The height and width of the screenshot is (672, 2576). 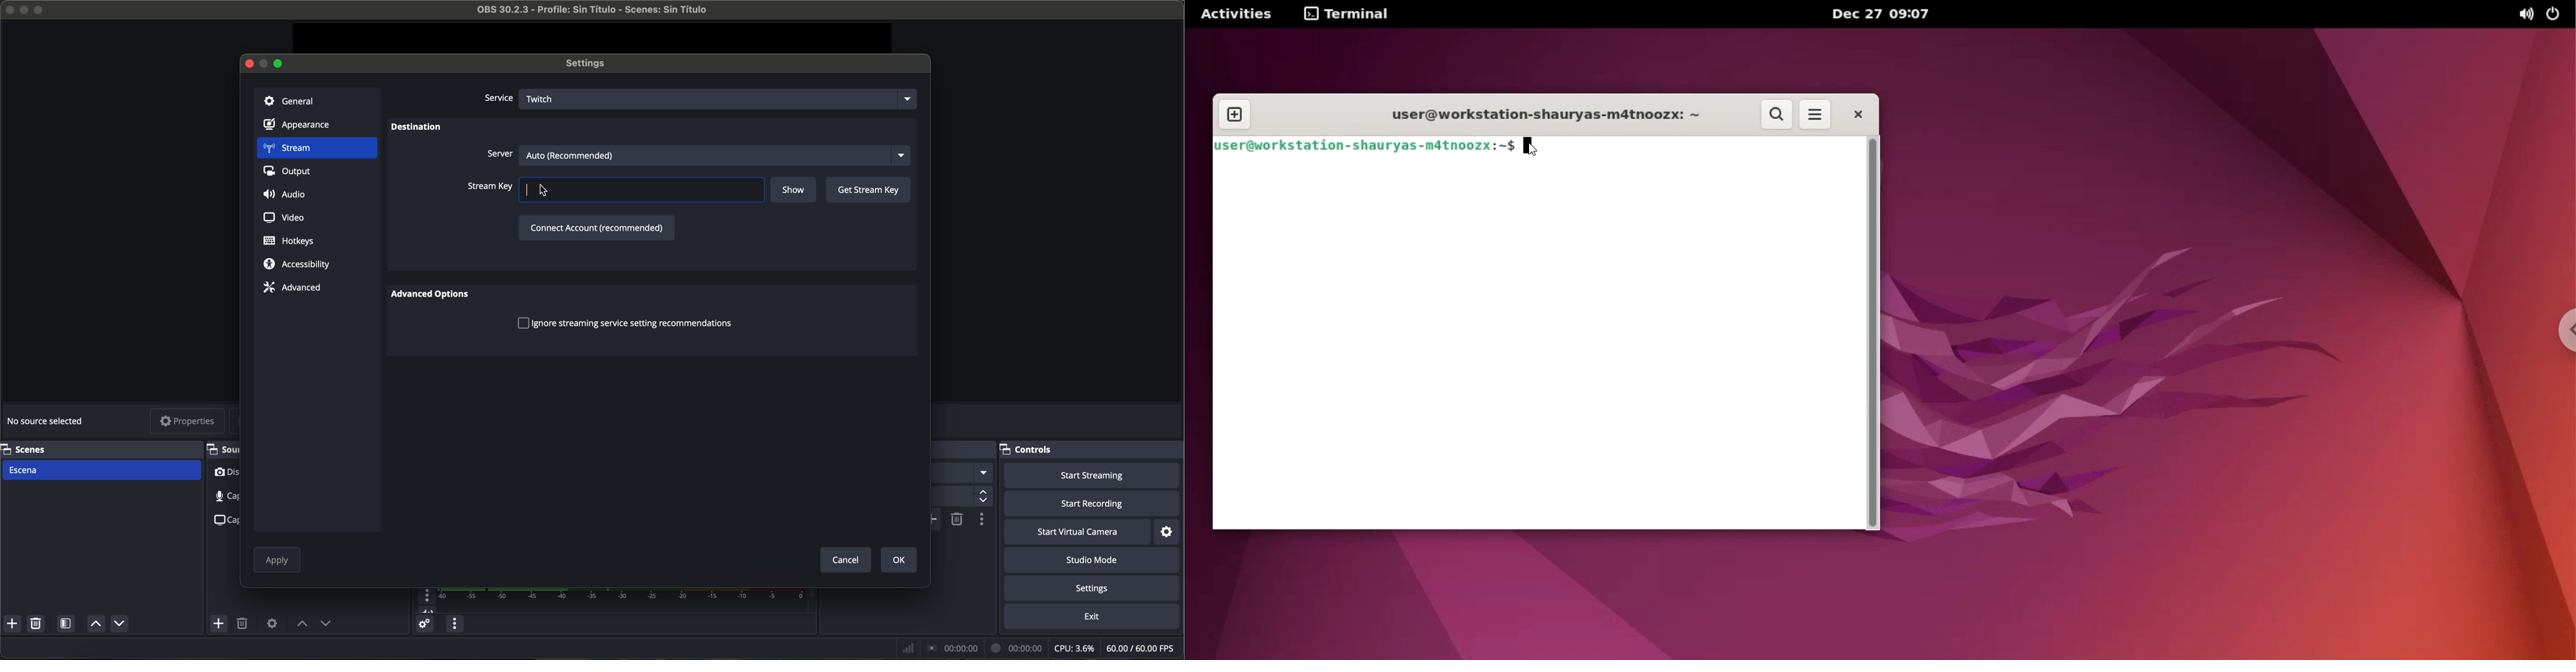 What do you see at coordinates (1856, 115) in the screenshot?
I see `close` at bounding box center [1856, 115].